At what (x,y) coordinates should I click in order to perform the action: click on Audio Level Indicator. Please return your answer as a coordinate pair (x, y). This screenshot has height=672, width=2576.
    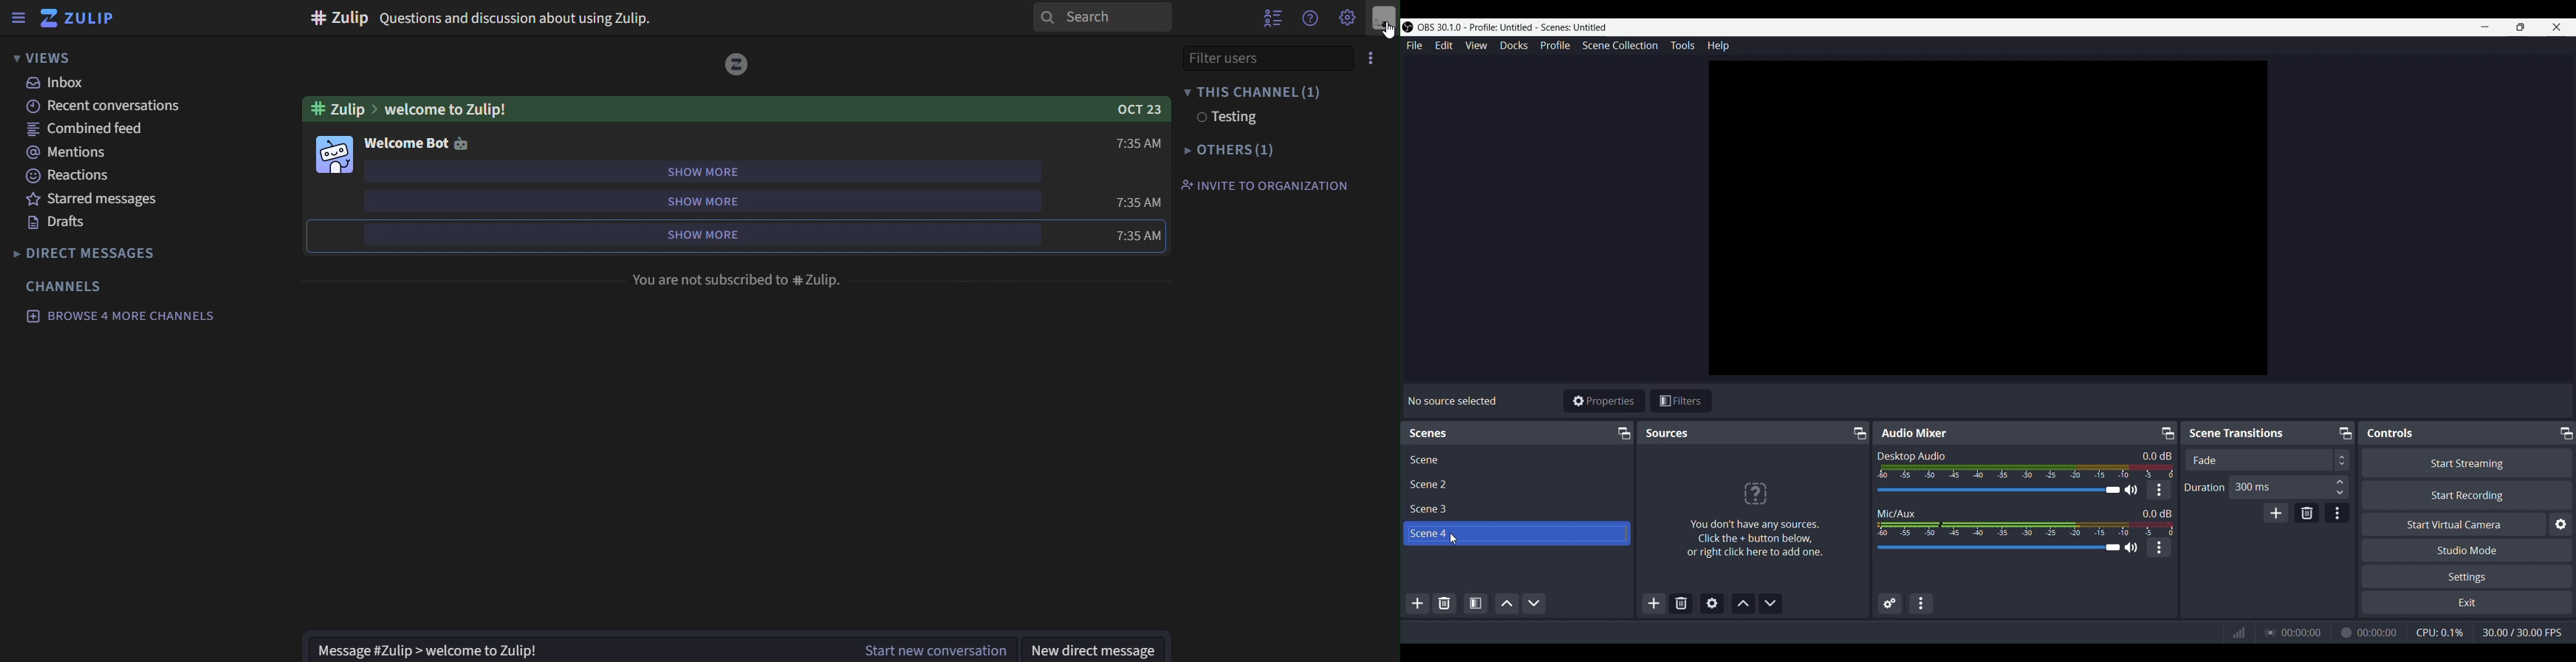
    Looking at the image, I should click on (2153, 455).